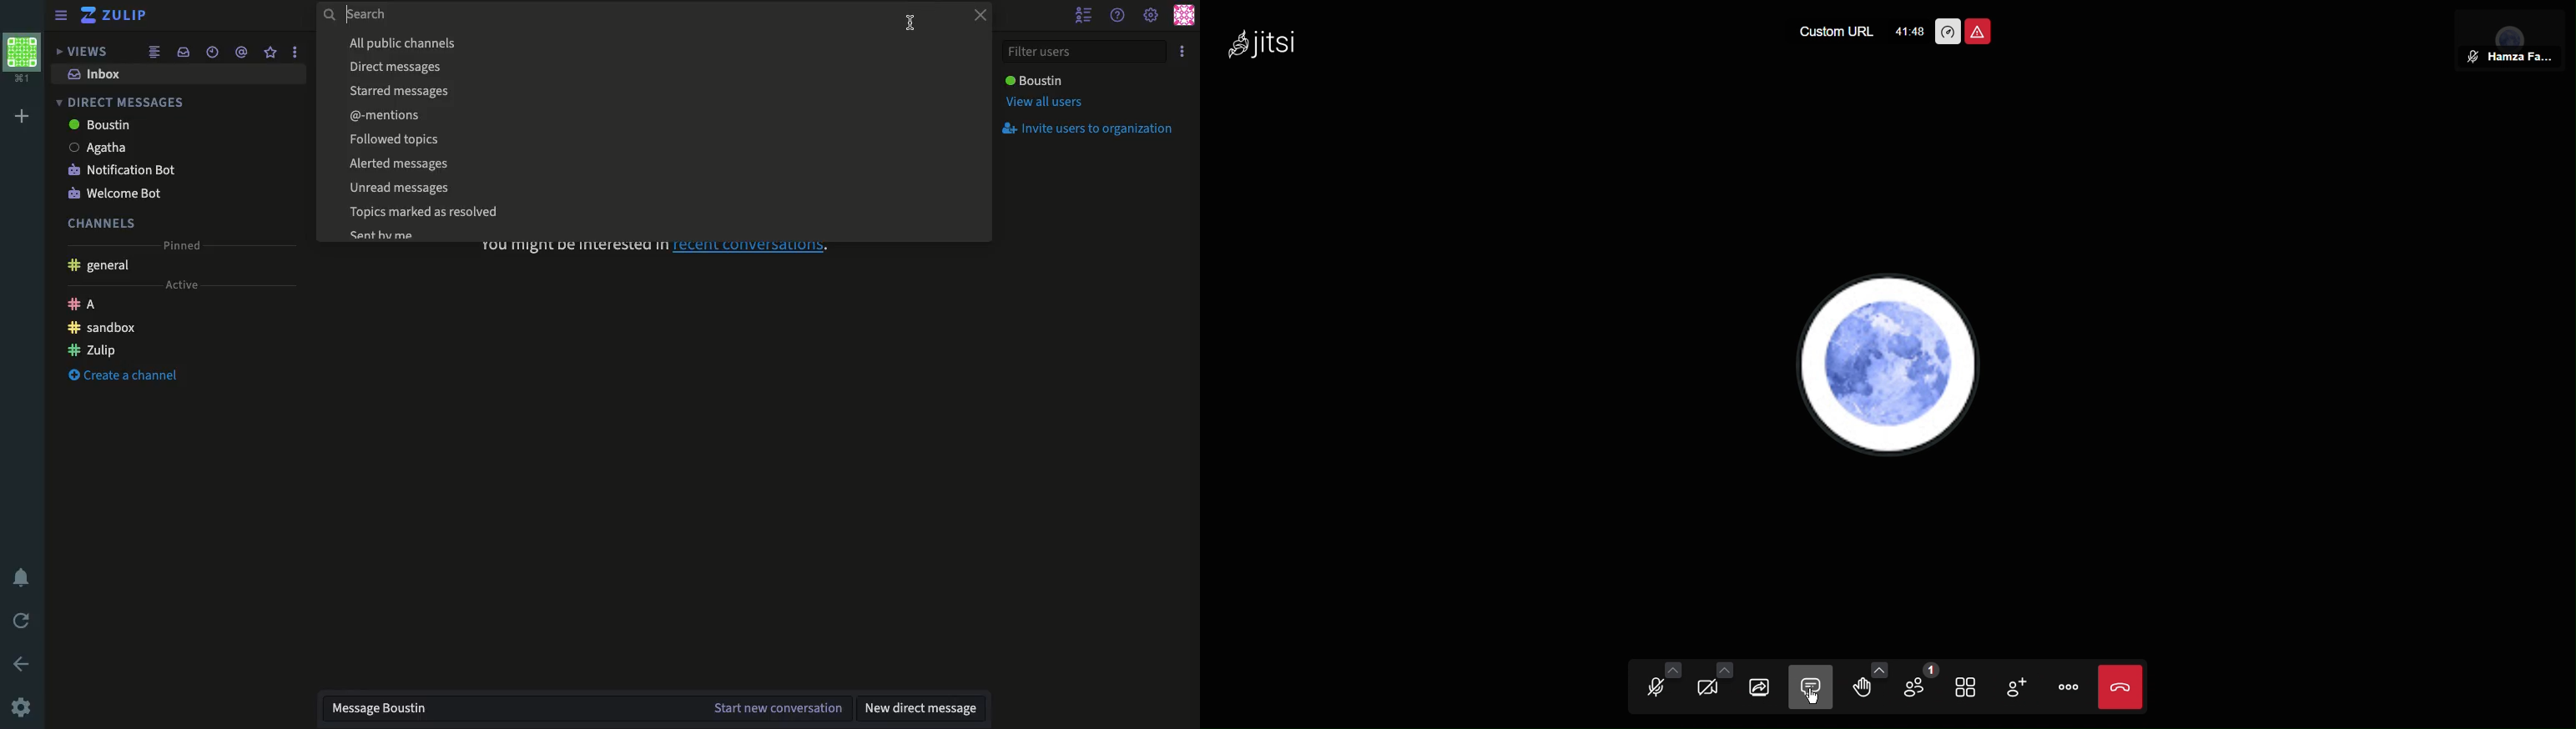  What do you see at coordinates (94, 350) in the screenshot?
I see `Zulip` at bounding box center [94, 350].